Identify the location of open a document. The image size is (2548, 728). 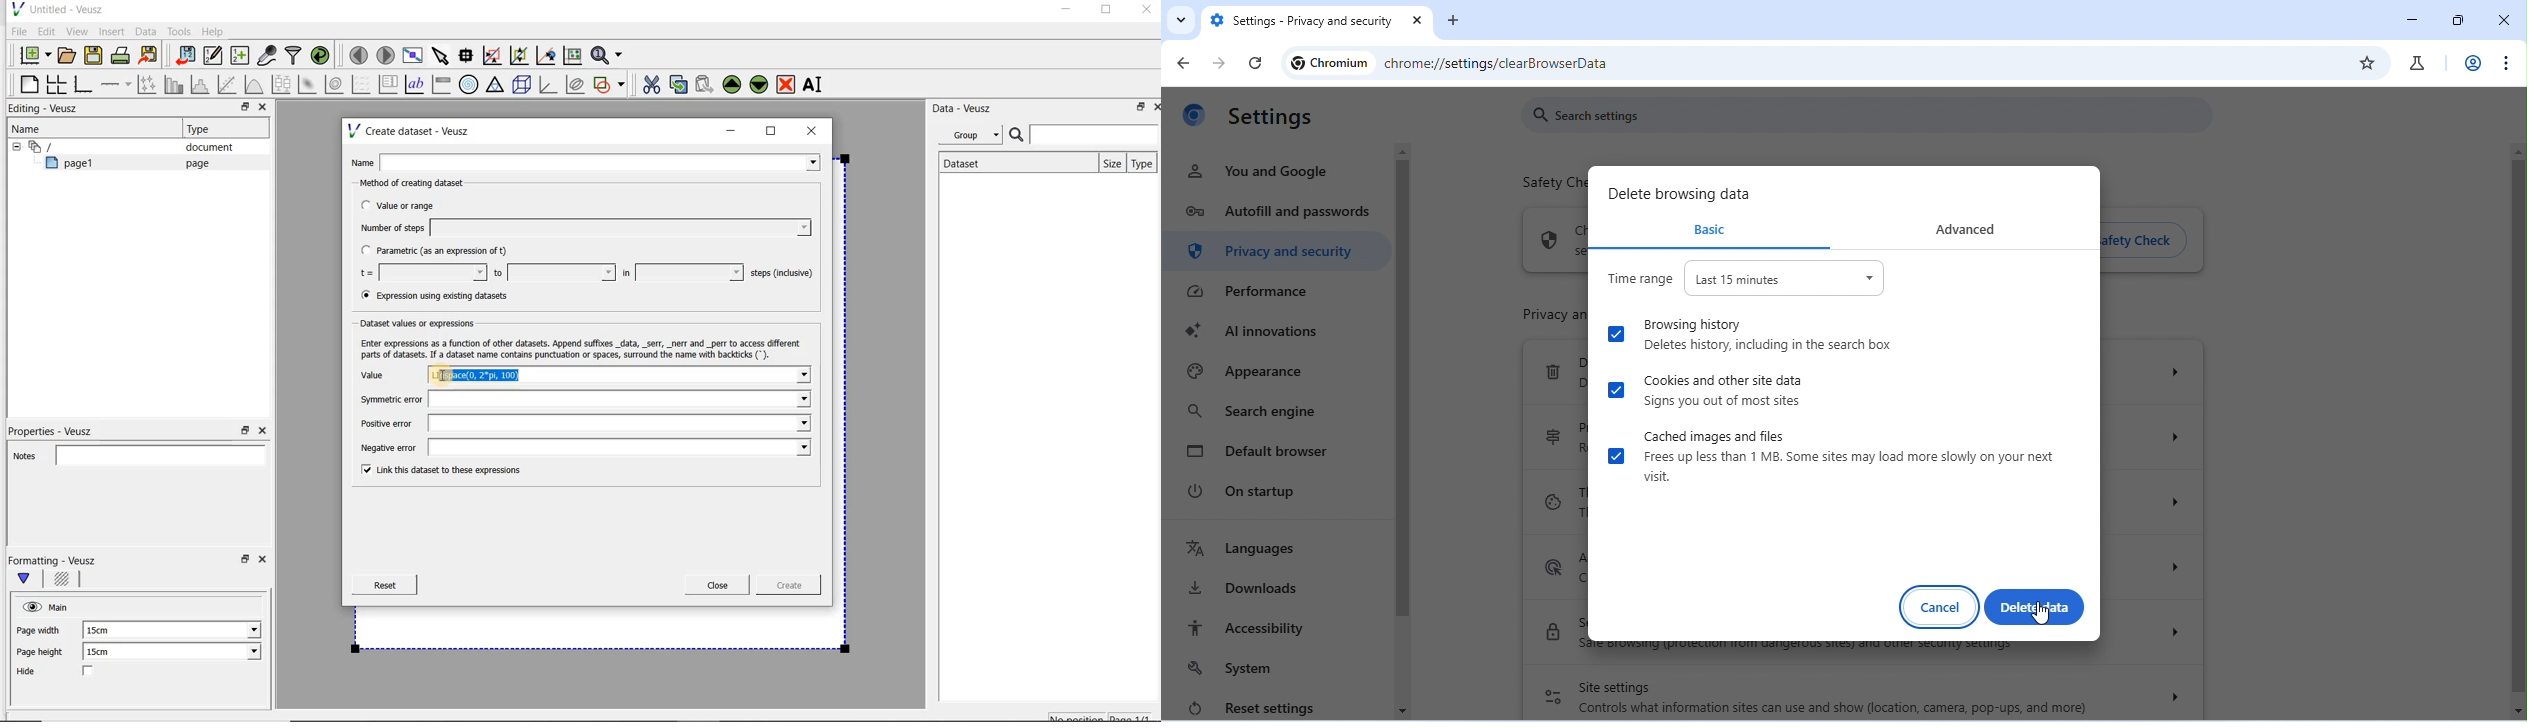
(68, 54).